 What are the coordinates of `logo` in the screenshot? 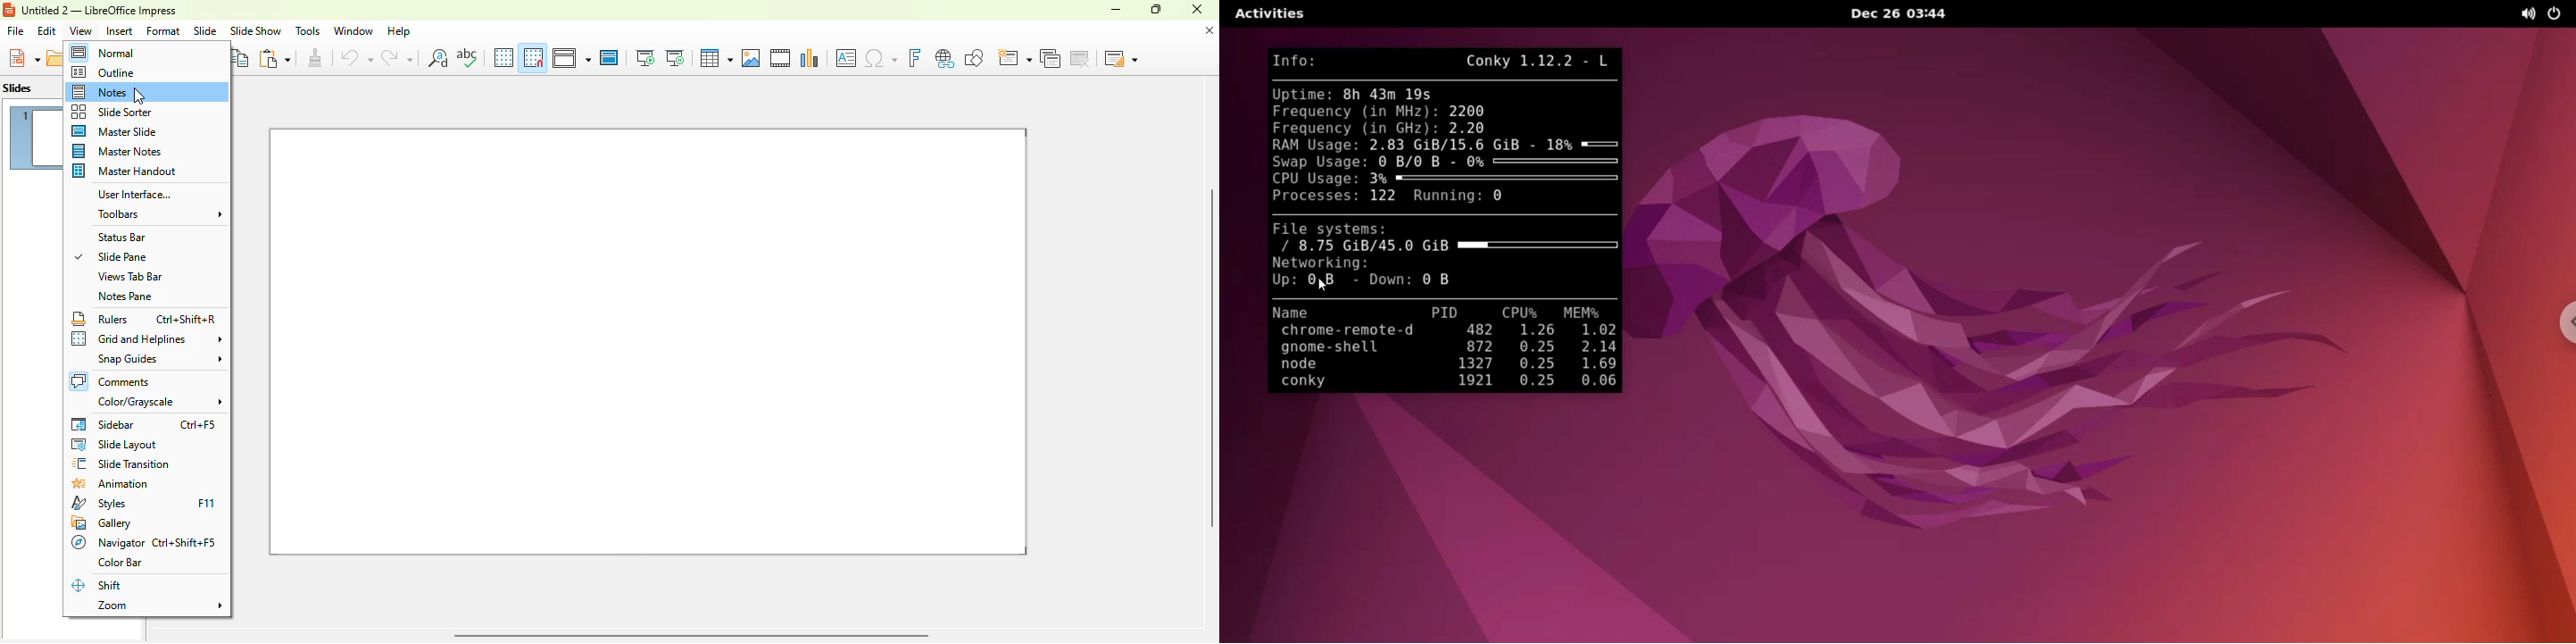 It's located at (9, 10).